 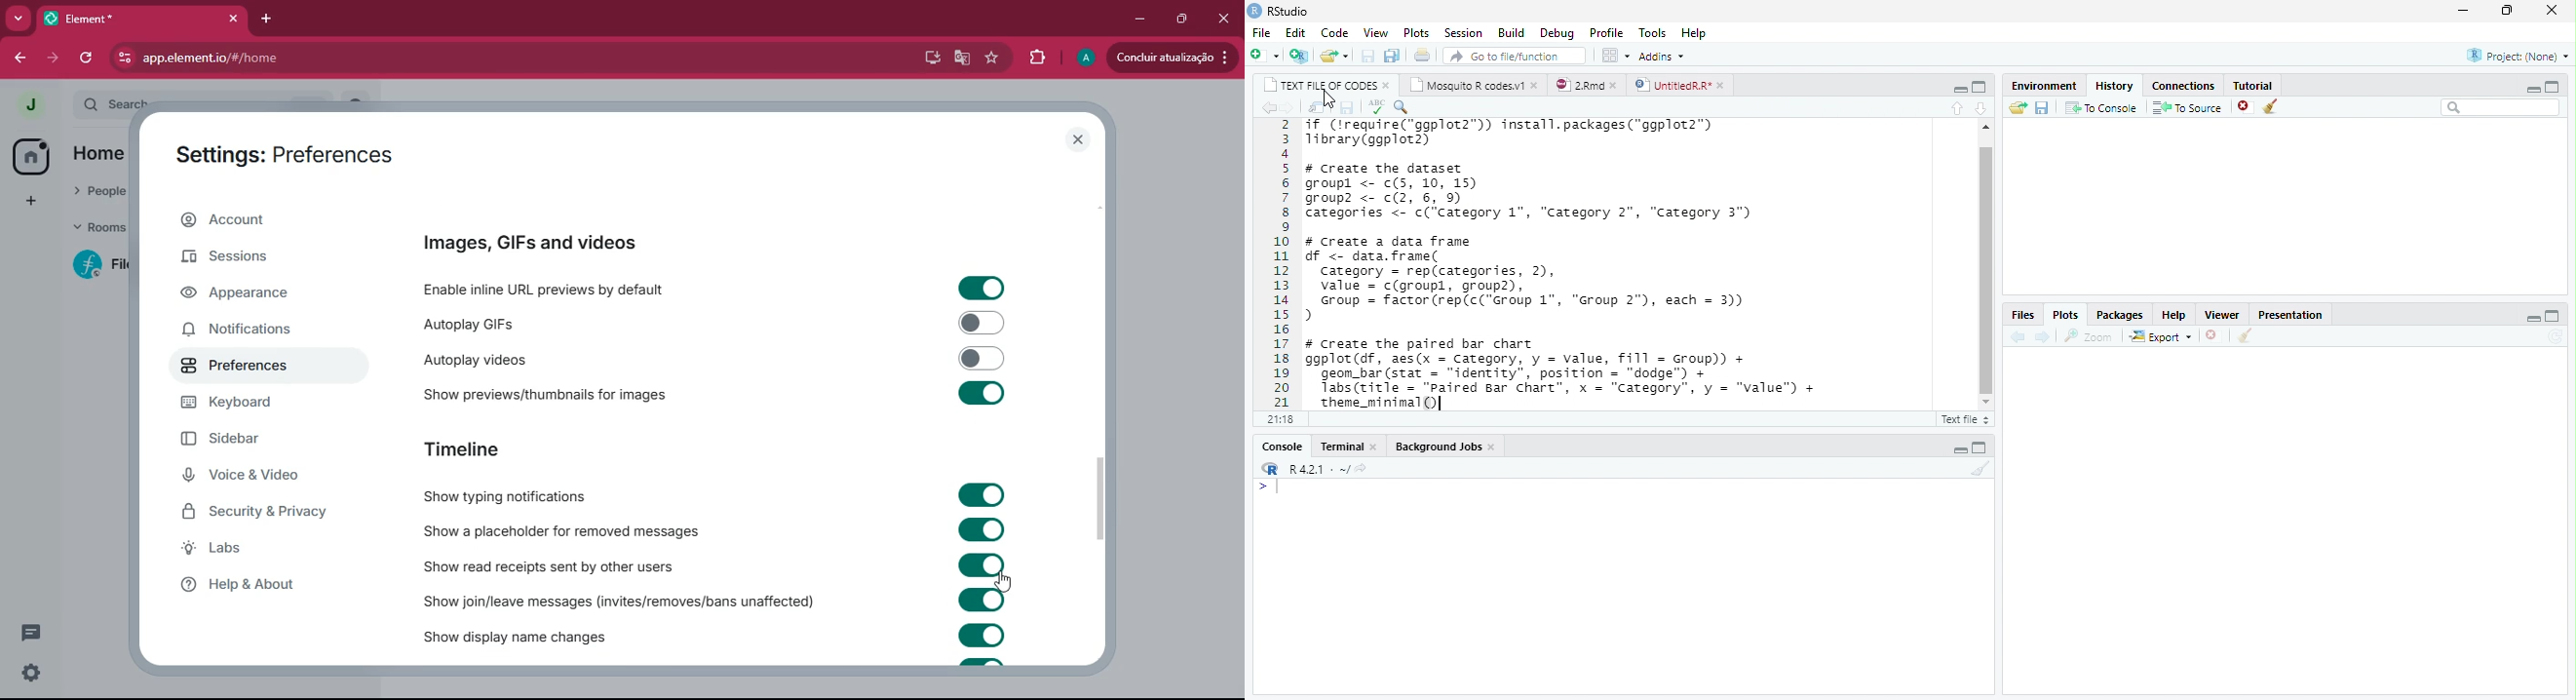 What do you see at coordinates (928, 57) in the screenshot?
I see `desktop` at bounding box center [928, 57].